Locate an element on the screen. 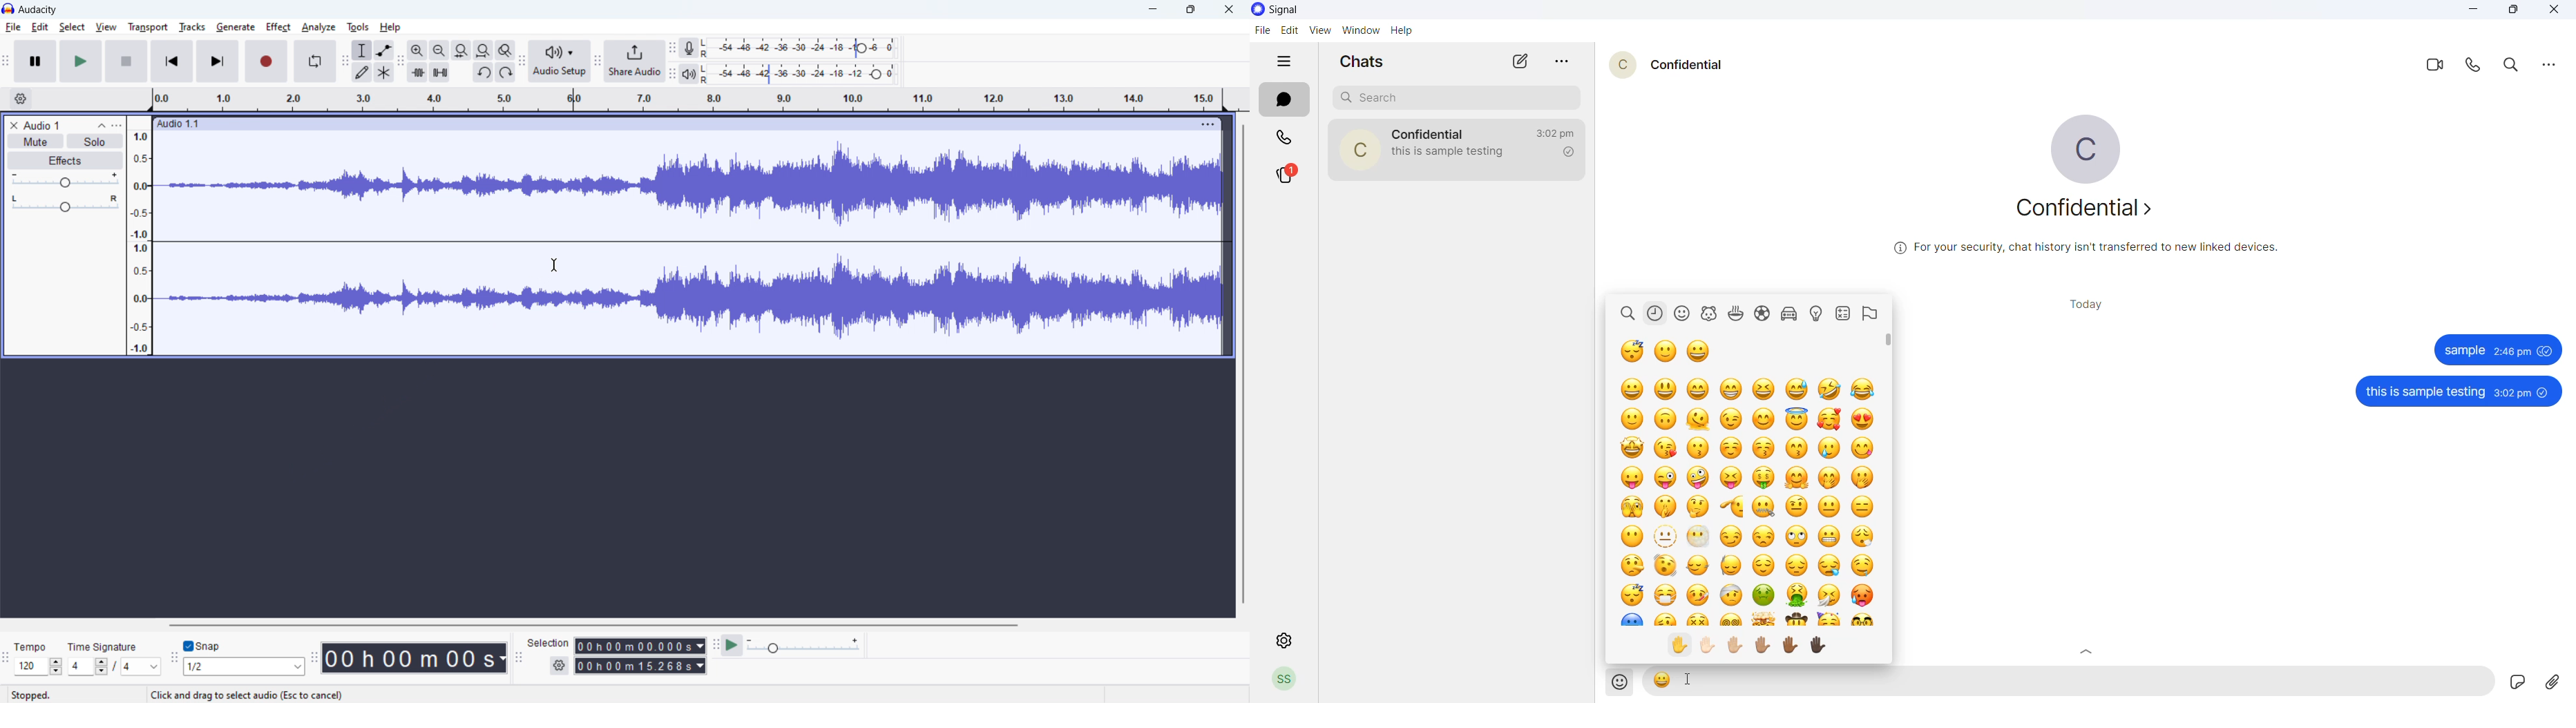 This screenshot has width=2576, height=728. solo is located at coordinates (95, 141).